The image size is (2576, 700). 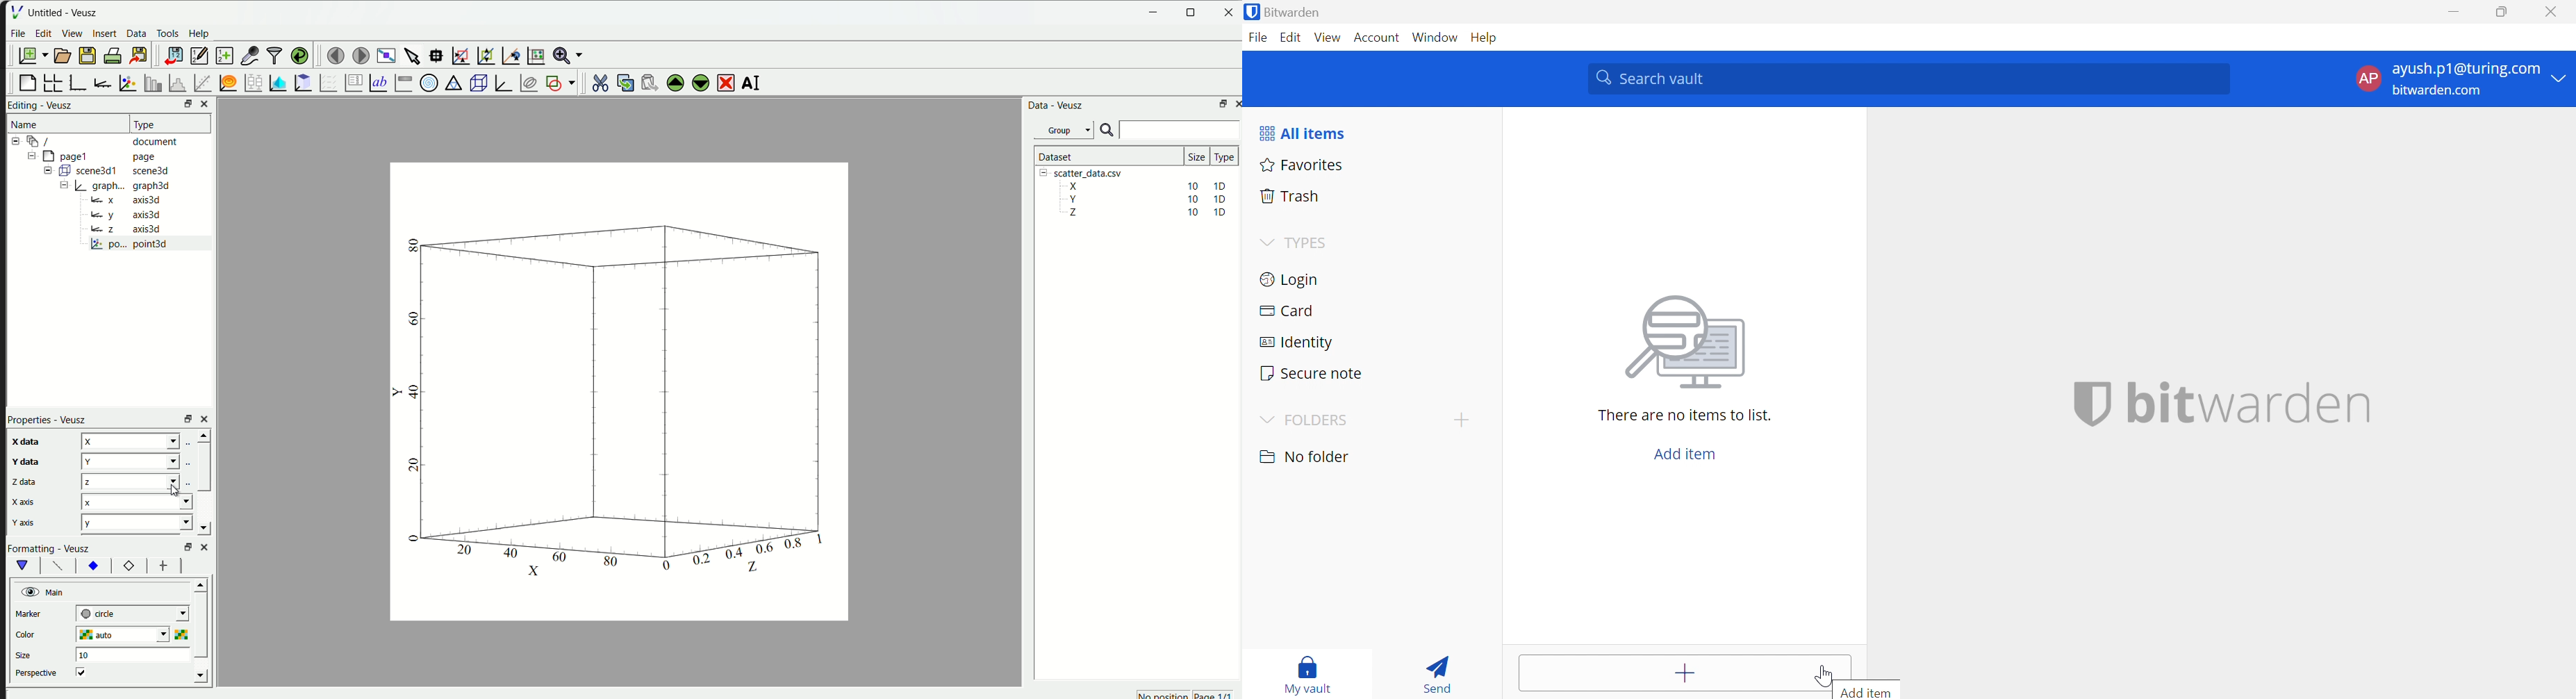 I want to click on Trash, so click(x=1372, y=195).